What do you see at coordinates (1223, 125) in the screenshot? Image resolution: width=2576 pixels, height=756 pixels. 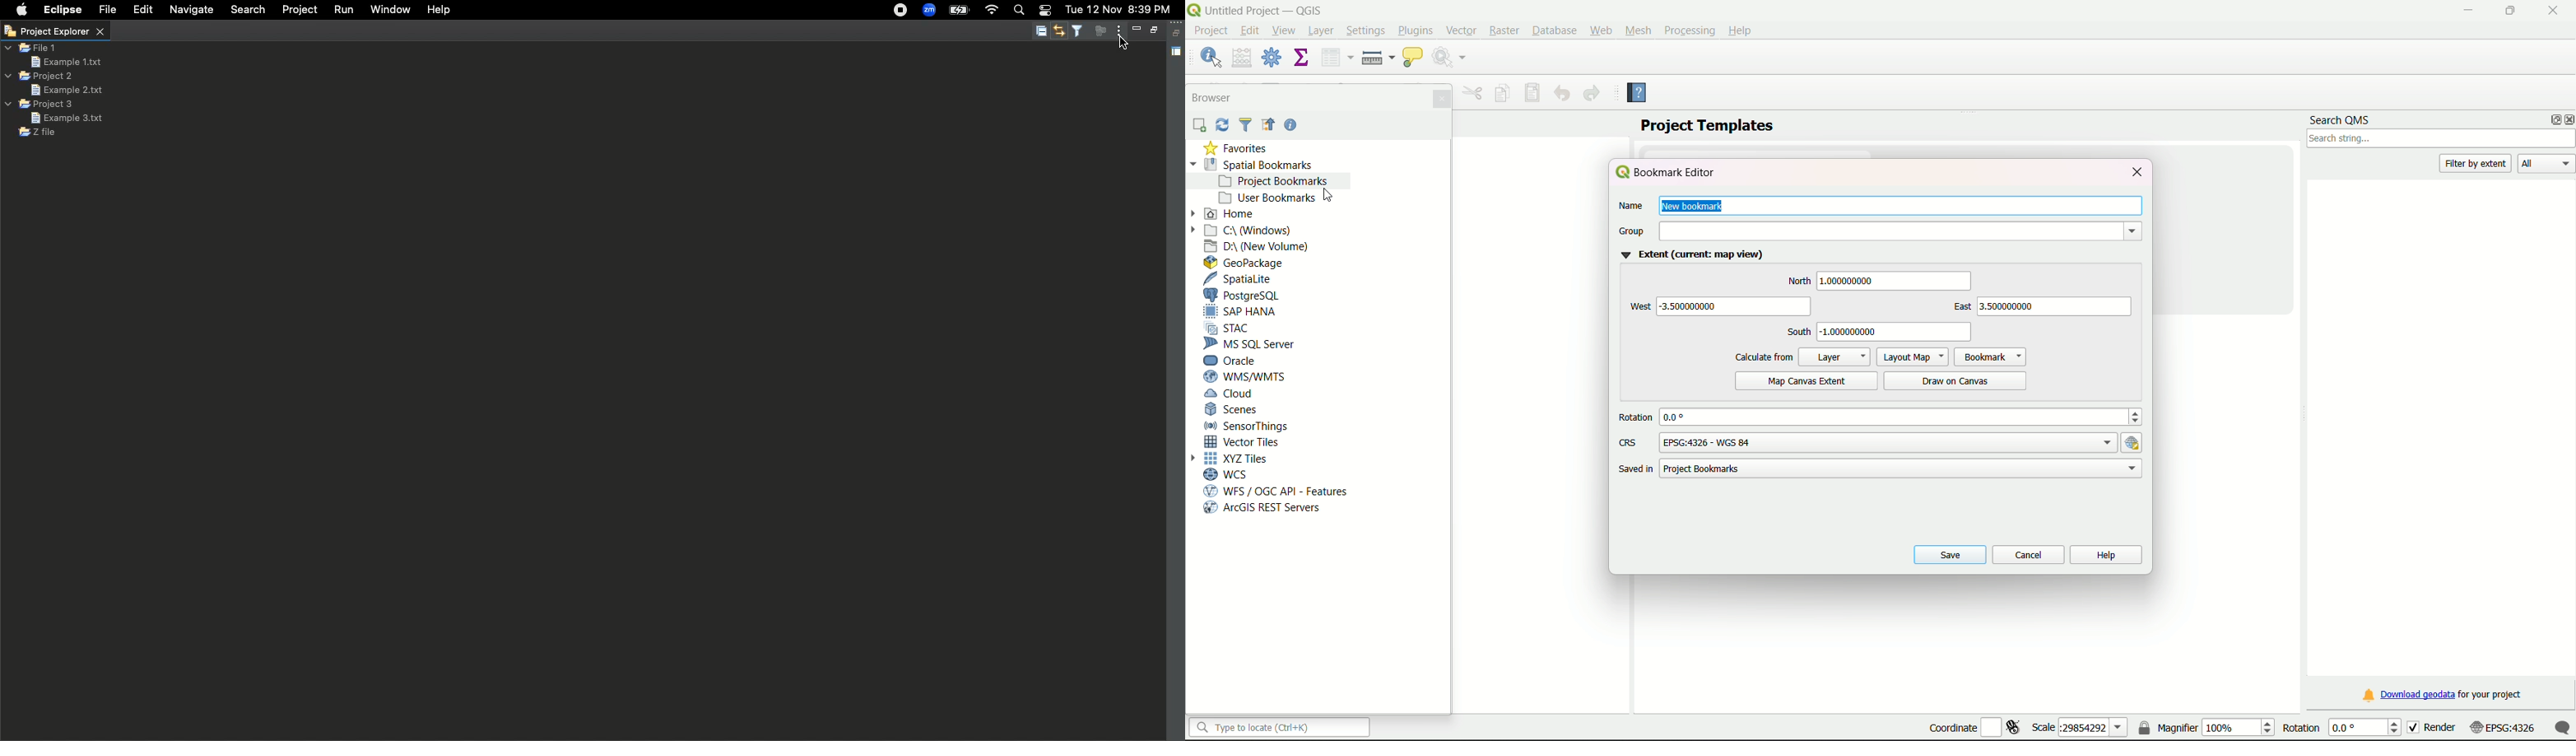 I see `Sync` at bounding box center [1223, 125].